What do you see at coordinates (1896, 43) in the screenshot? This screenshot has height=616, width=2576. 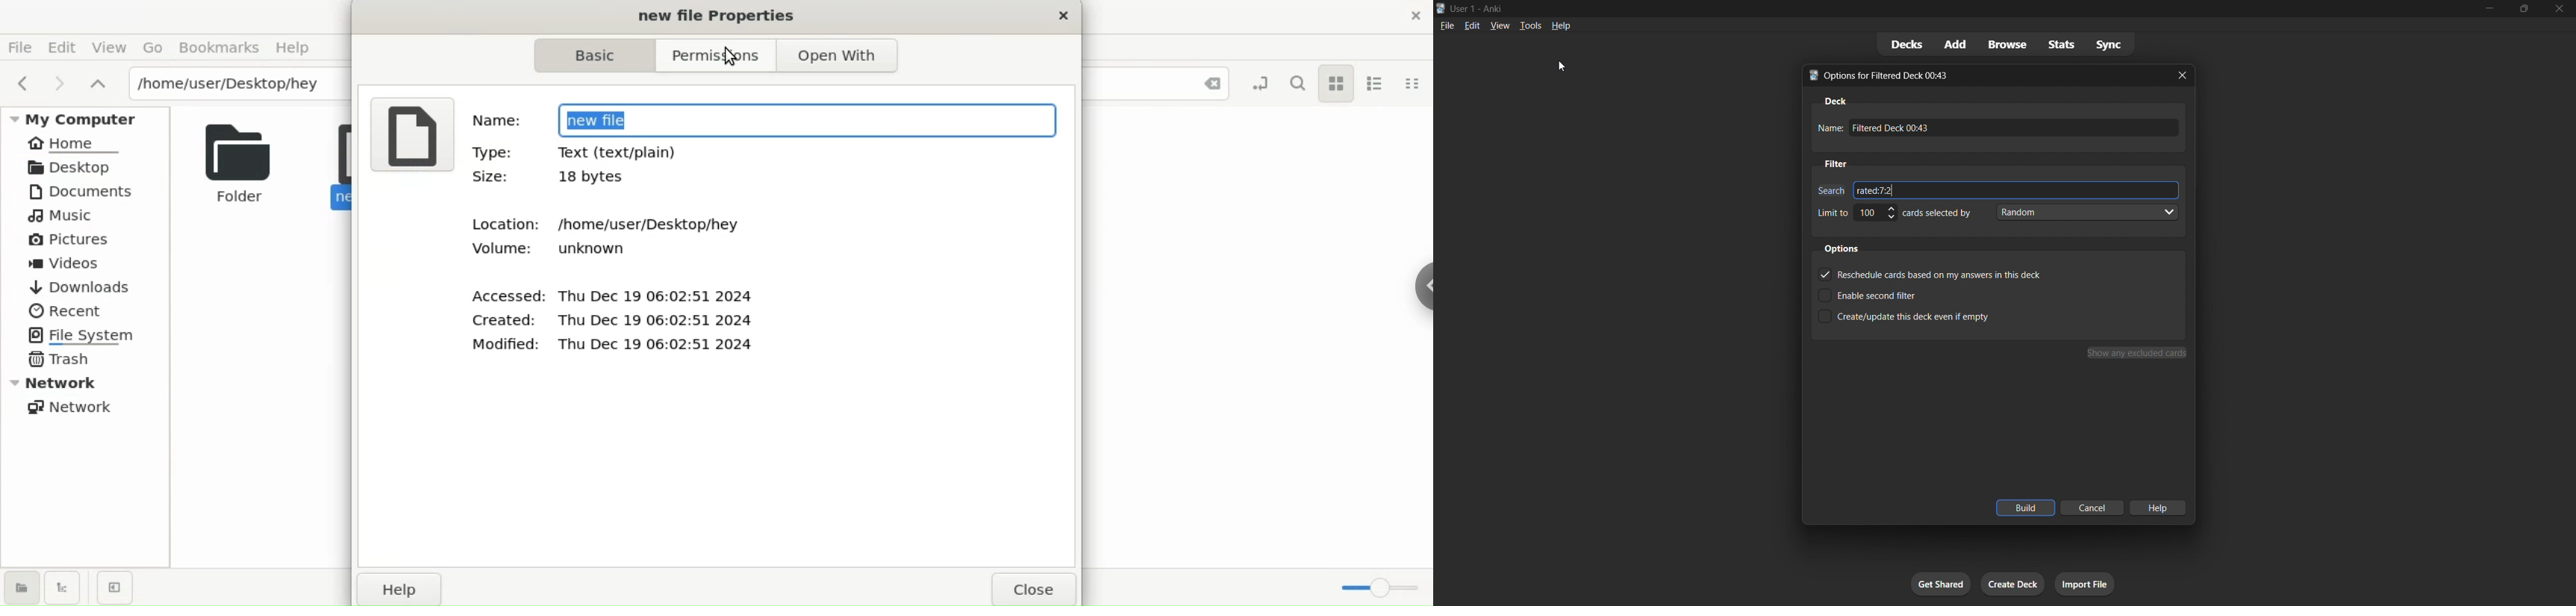 I see `decks` at bounding box center [1896, 43].